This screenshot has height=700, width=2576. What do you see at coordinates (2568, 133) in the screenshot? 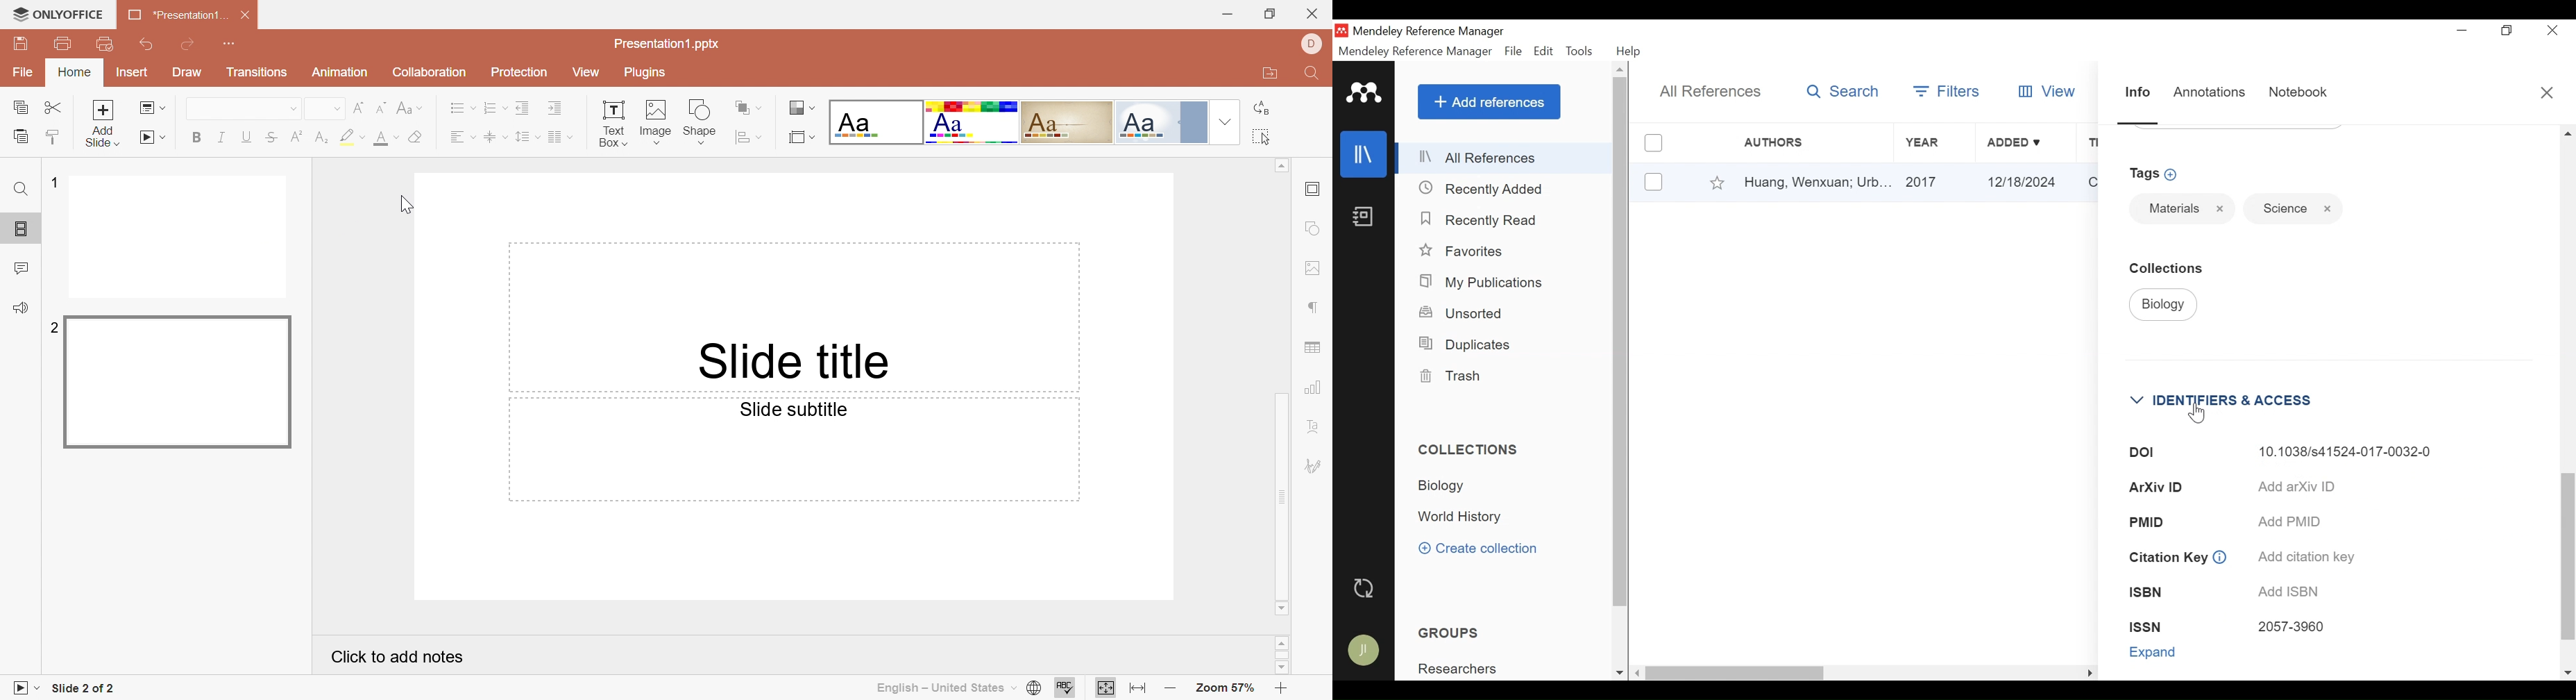
I see `Scroll up` at bounding box center [2568, 133].